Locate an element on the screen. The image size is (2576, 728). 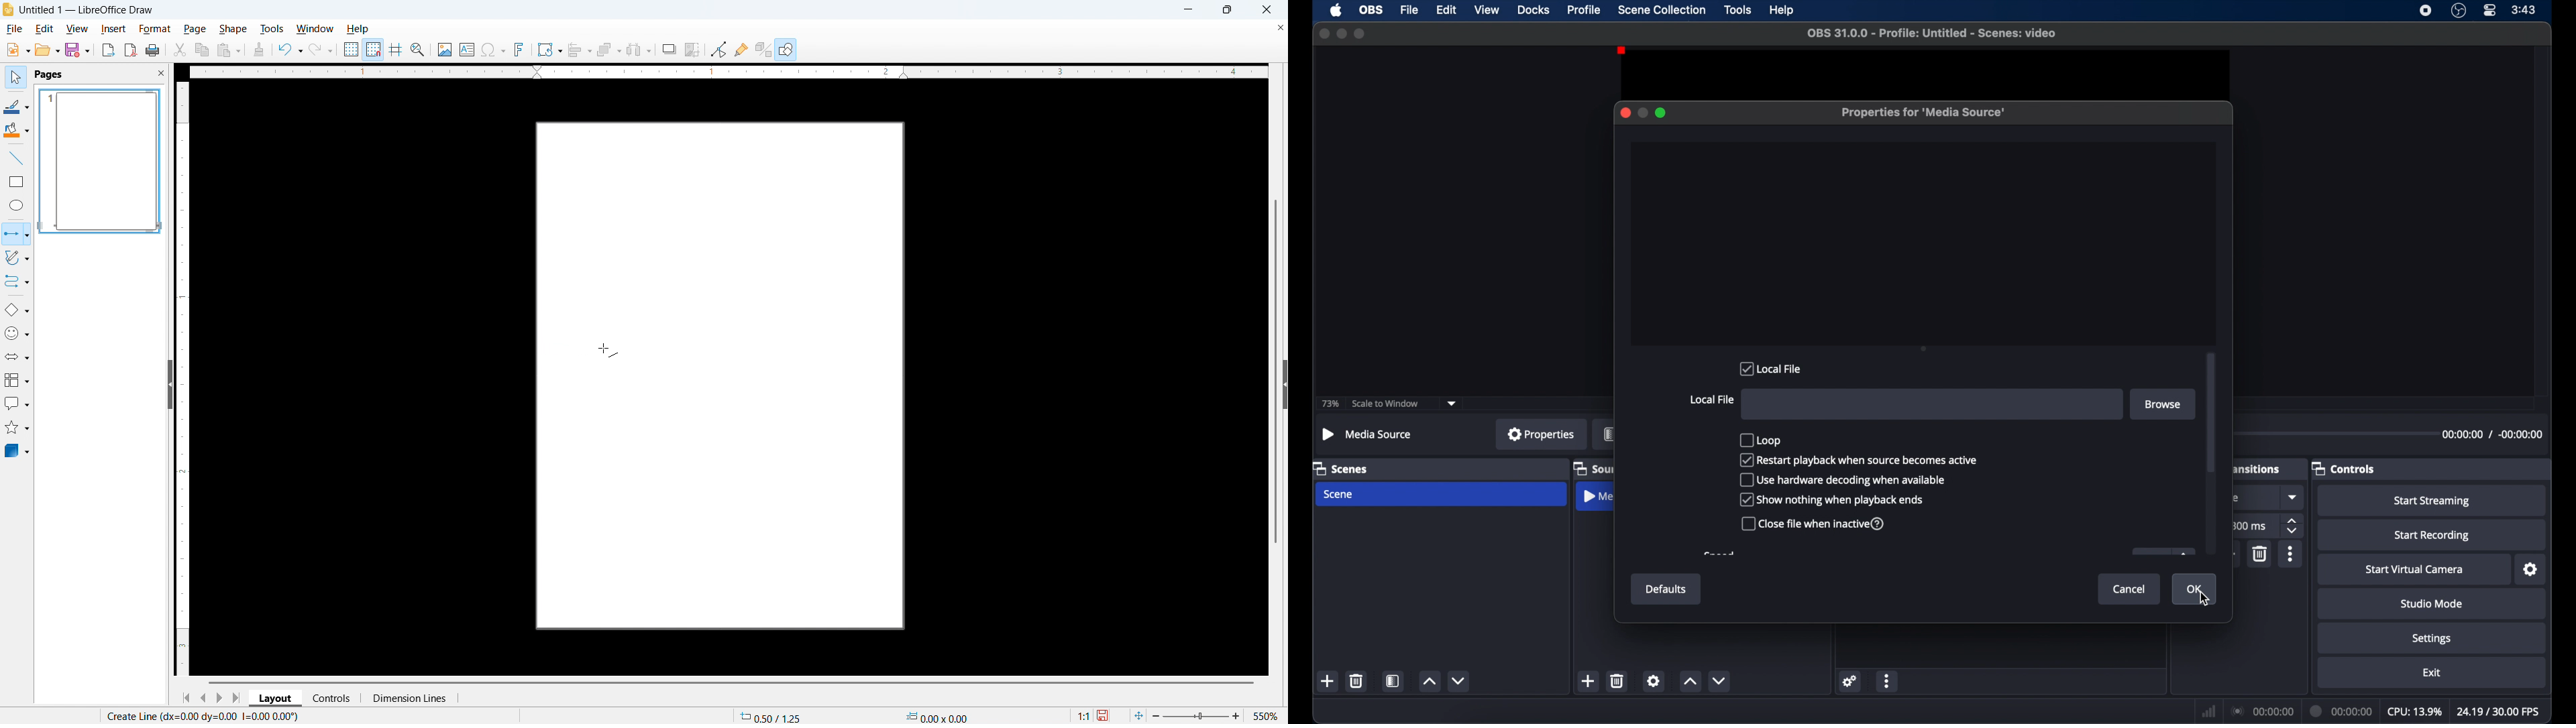
minimize is located at coordinates (1642, 113).